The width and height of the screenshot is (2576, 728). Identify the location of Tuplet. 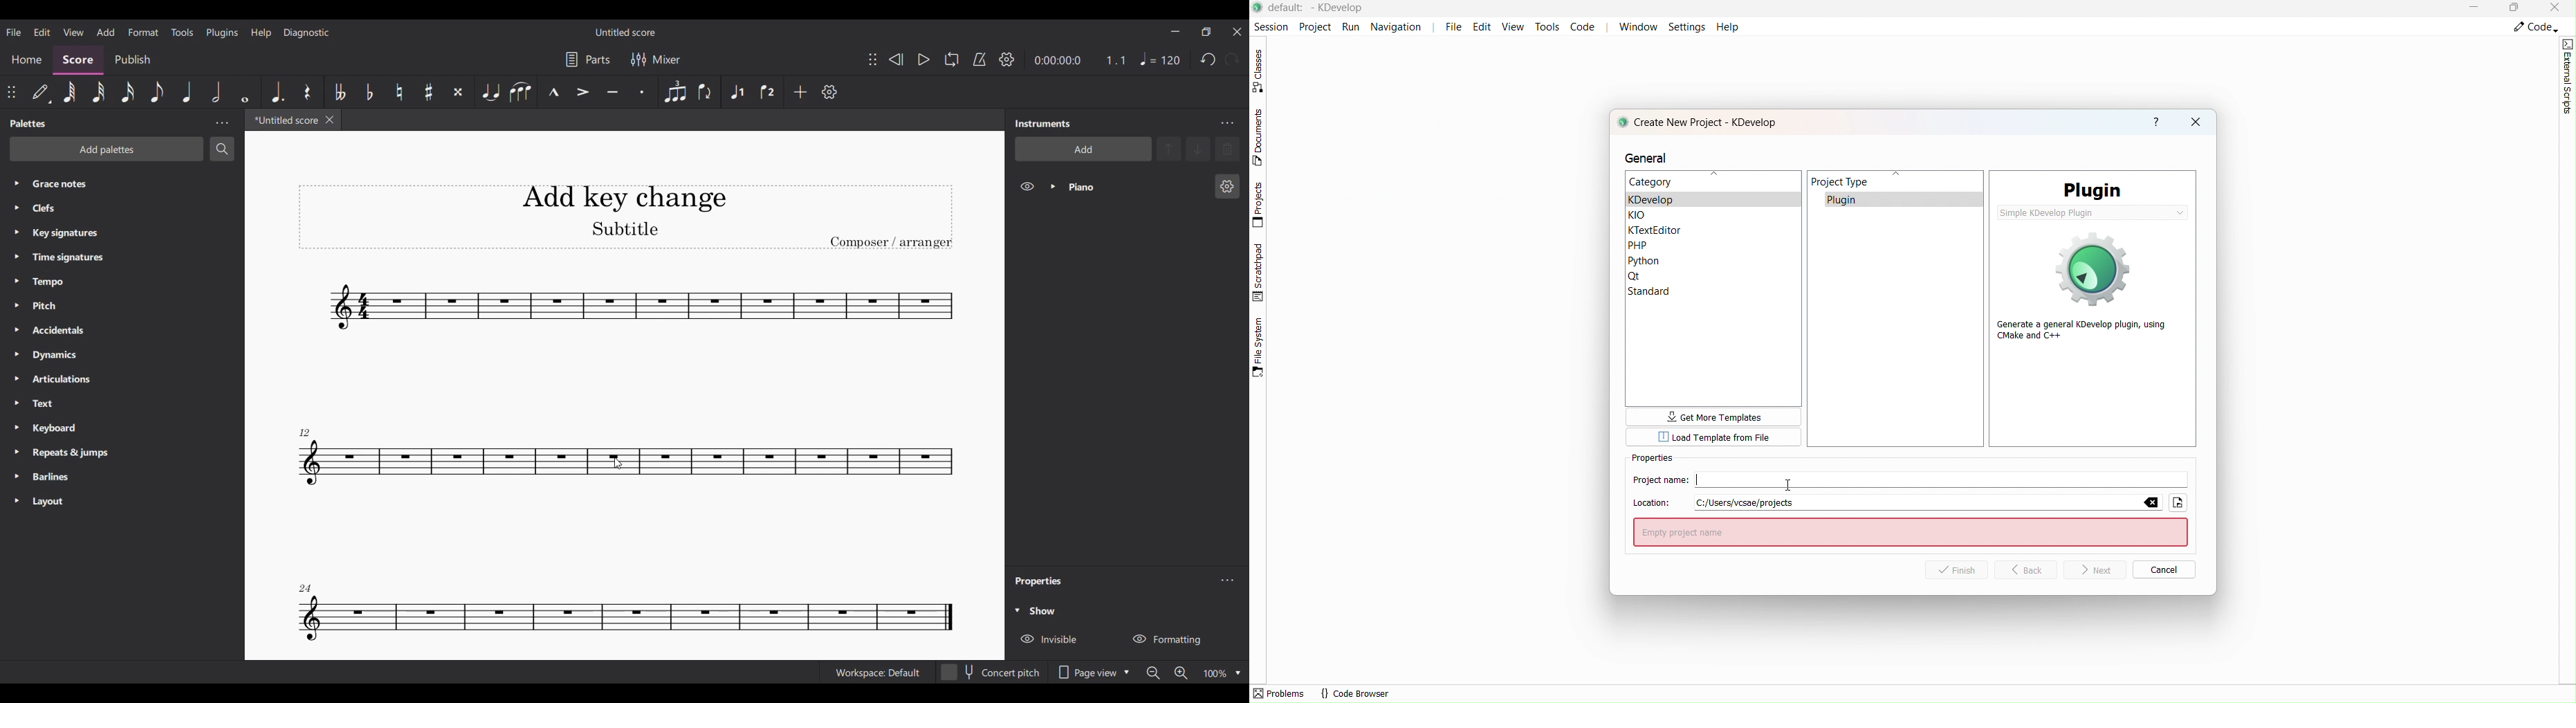
(675, 92).